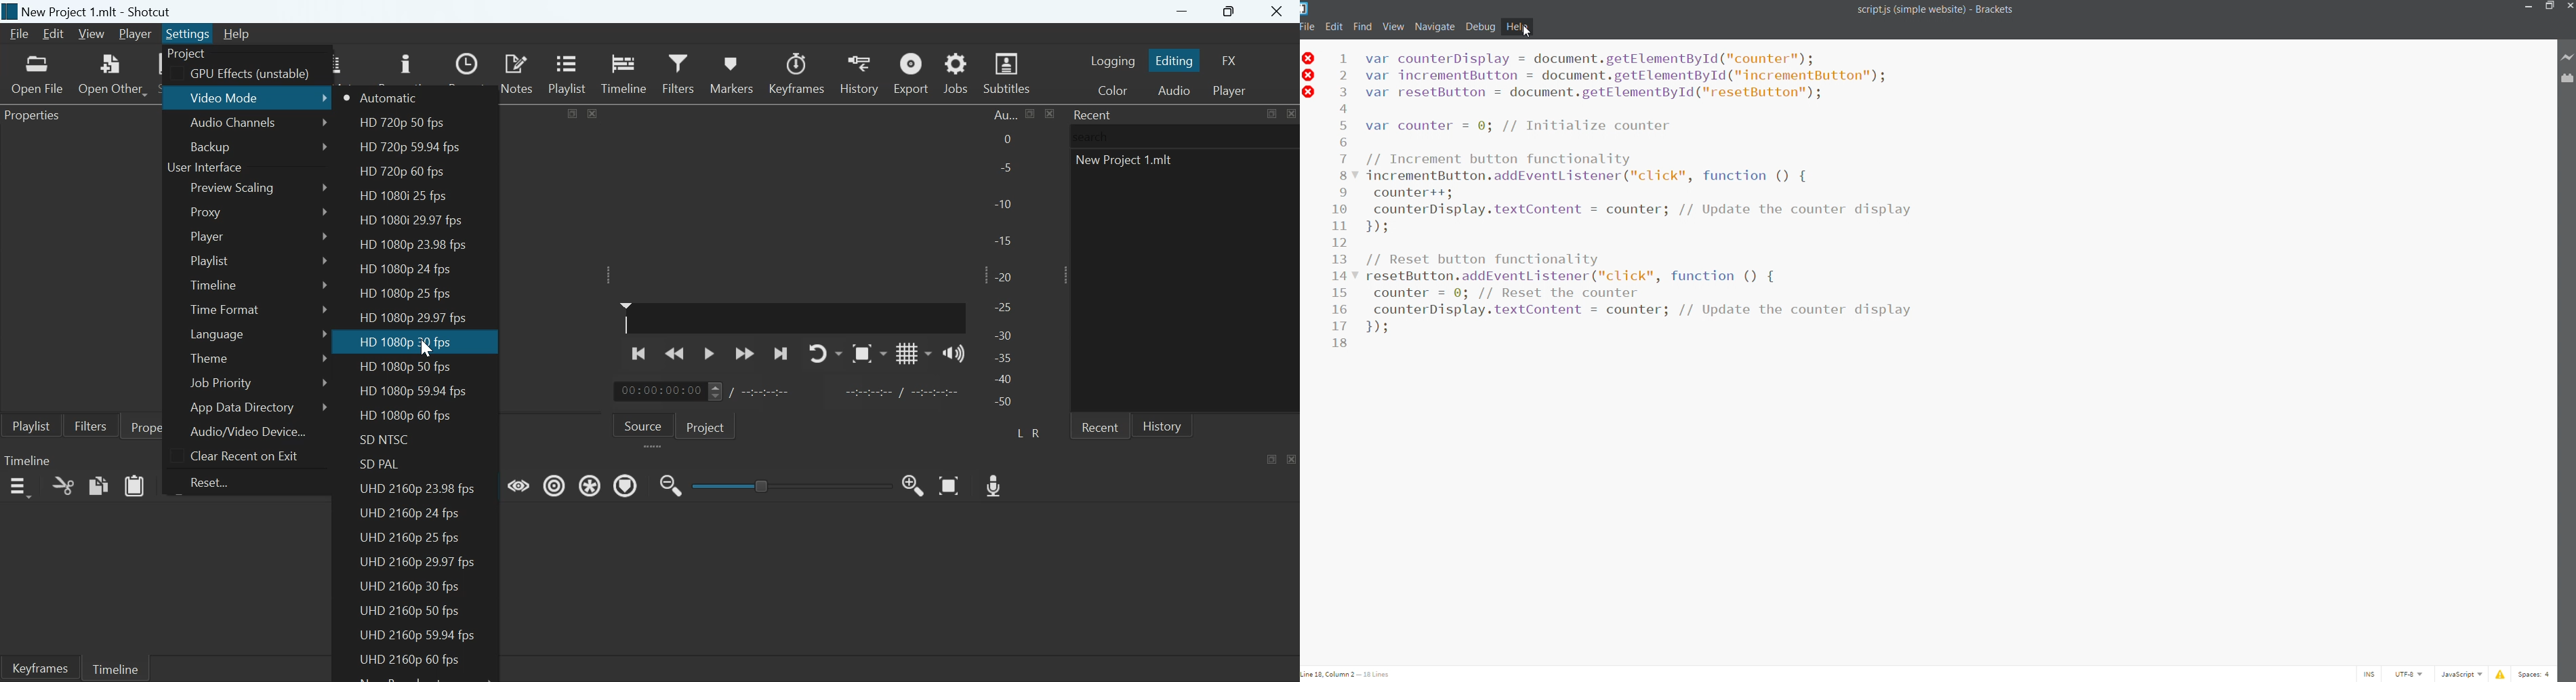 The image size is (2576, 700). I want to click on keyboard cursor position, so click(1349, 674).